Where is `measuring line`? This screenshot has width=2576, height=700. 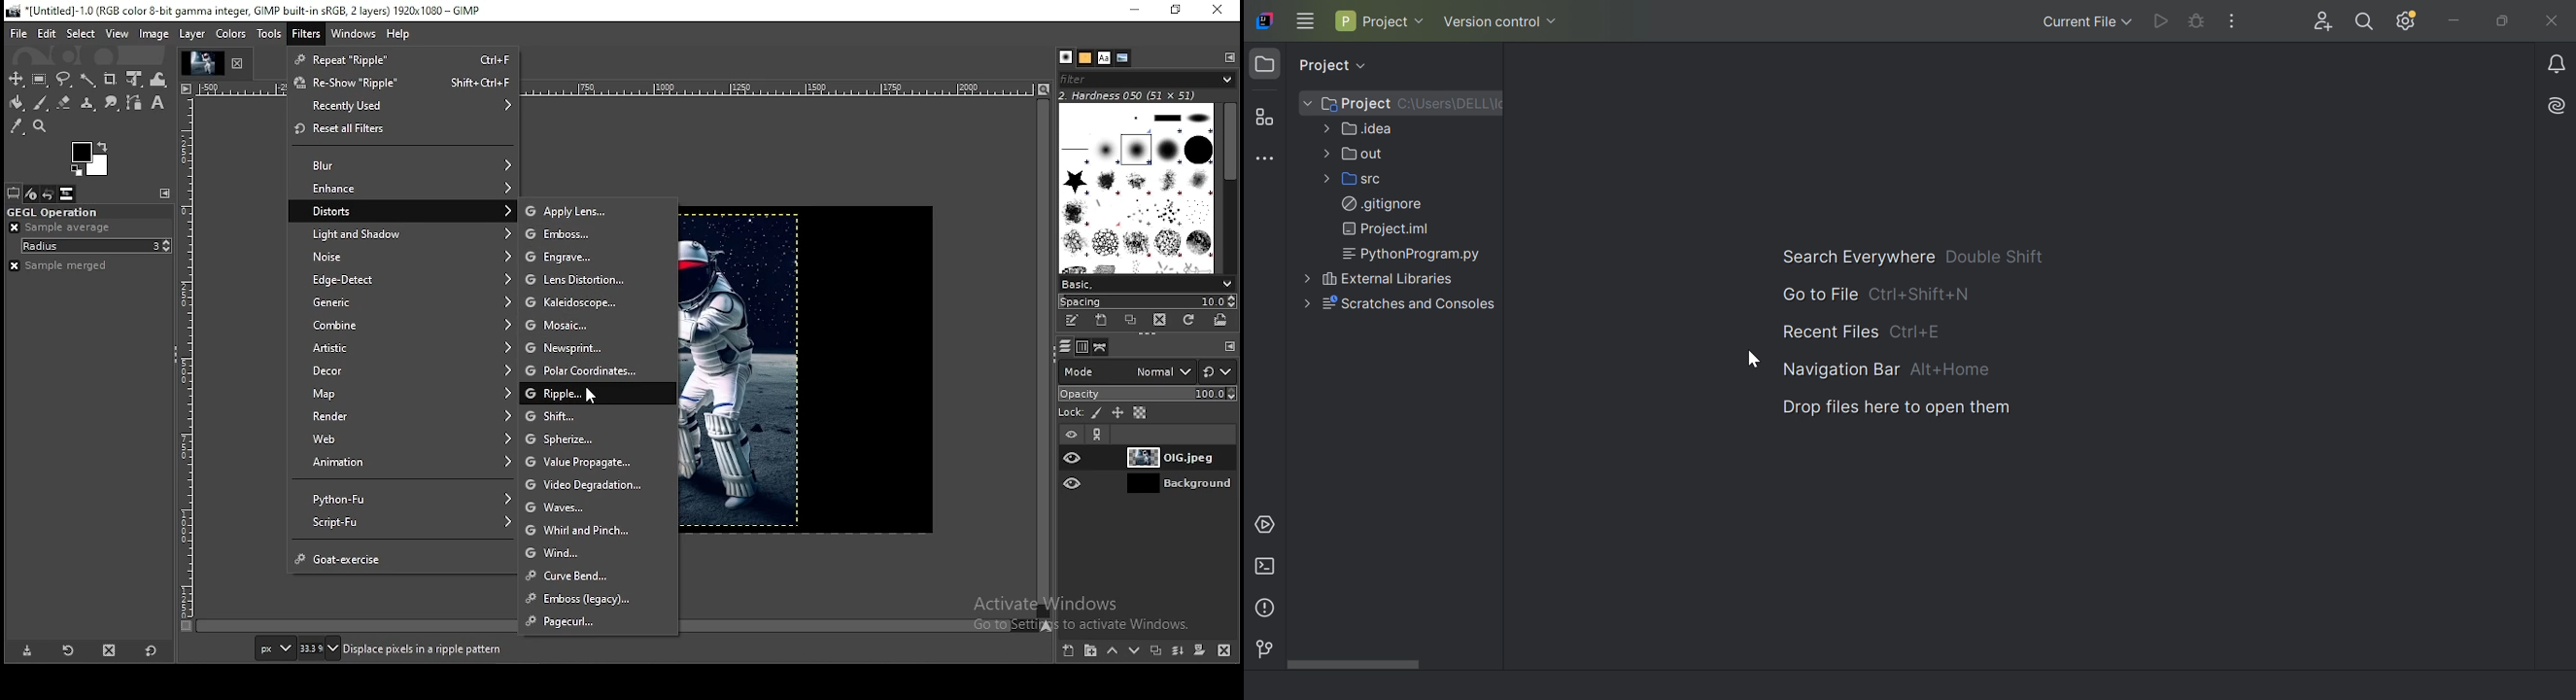
measuring line is located at coordinates (191, 368).